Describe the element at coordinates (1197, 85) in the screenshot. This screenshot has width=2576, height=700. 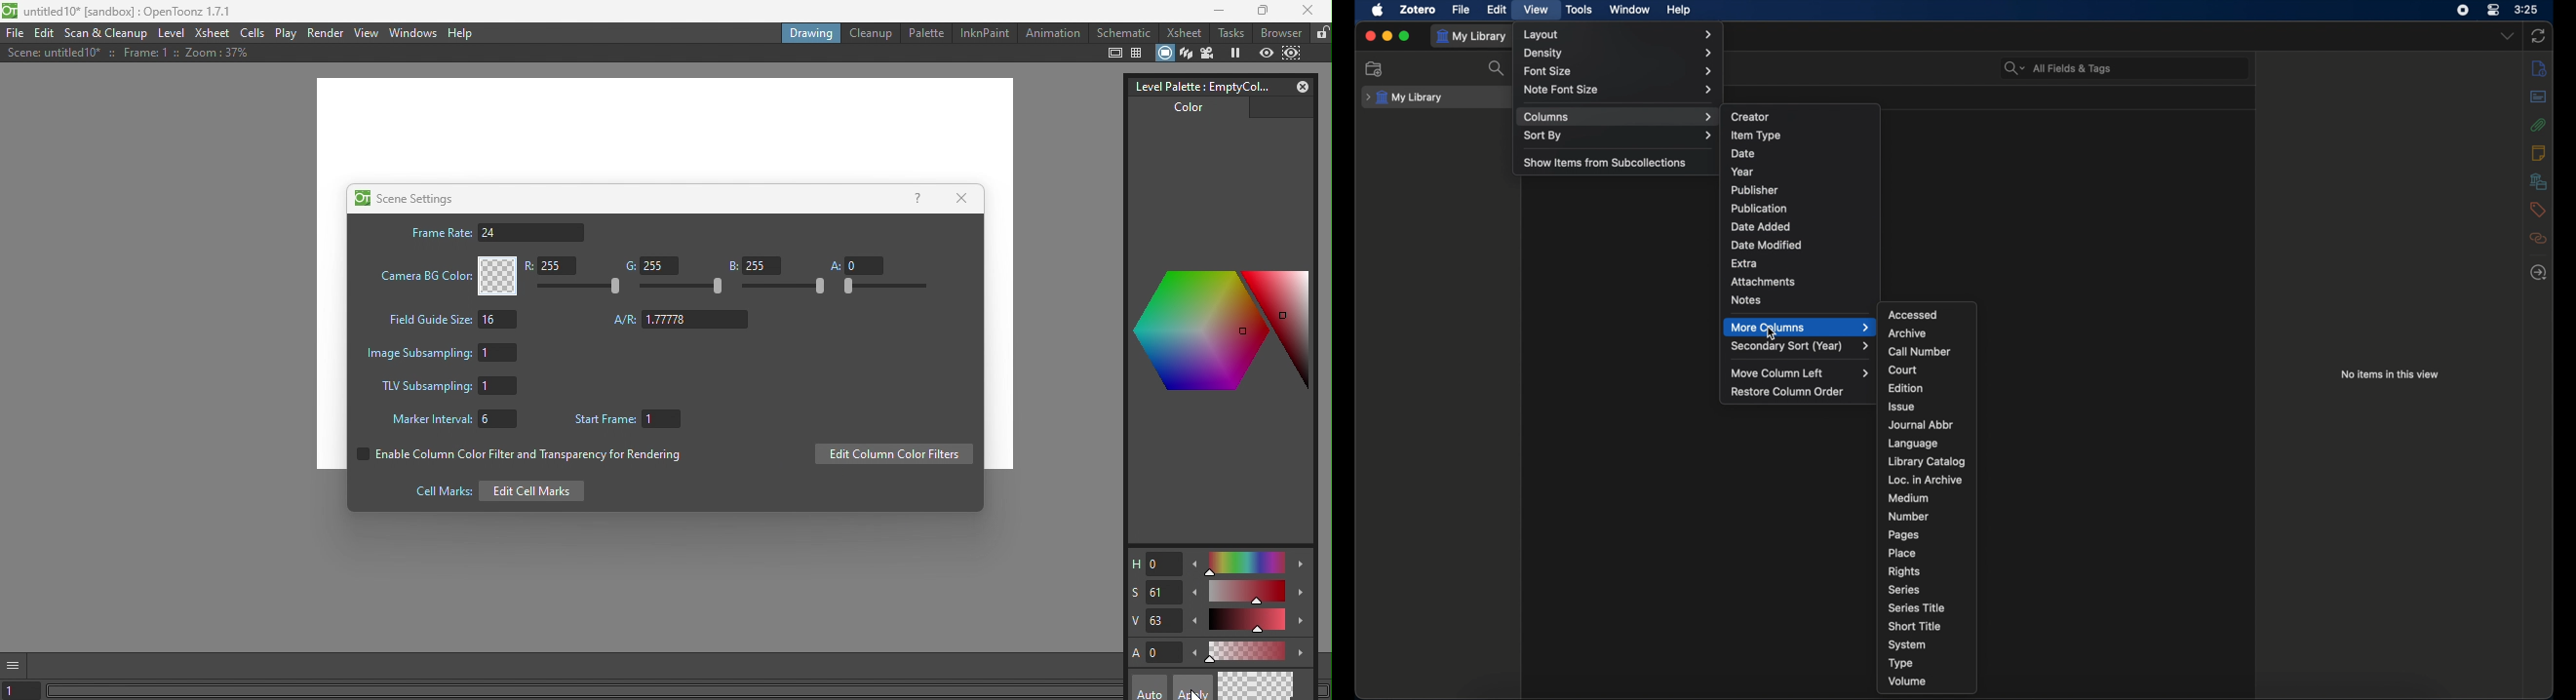
I see `Level palette` at that location.